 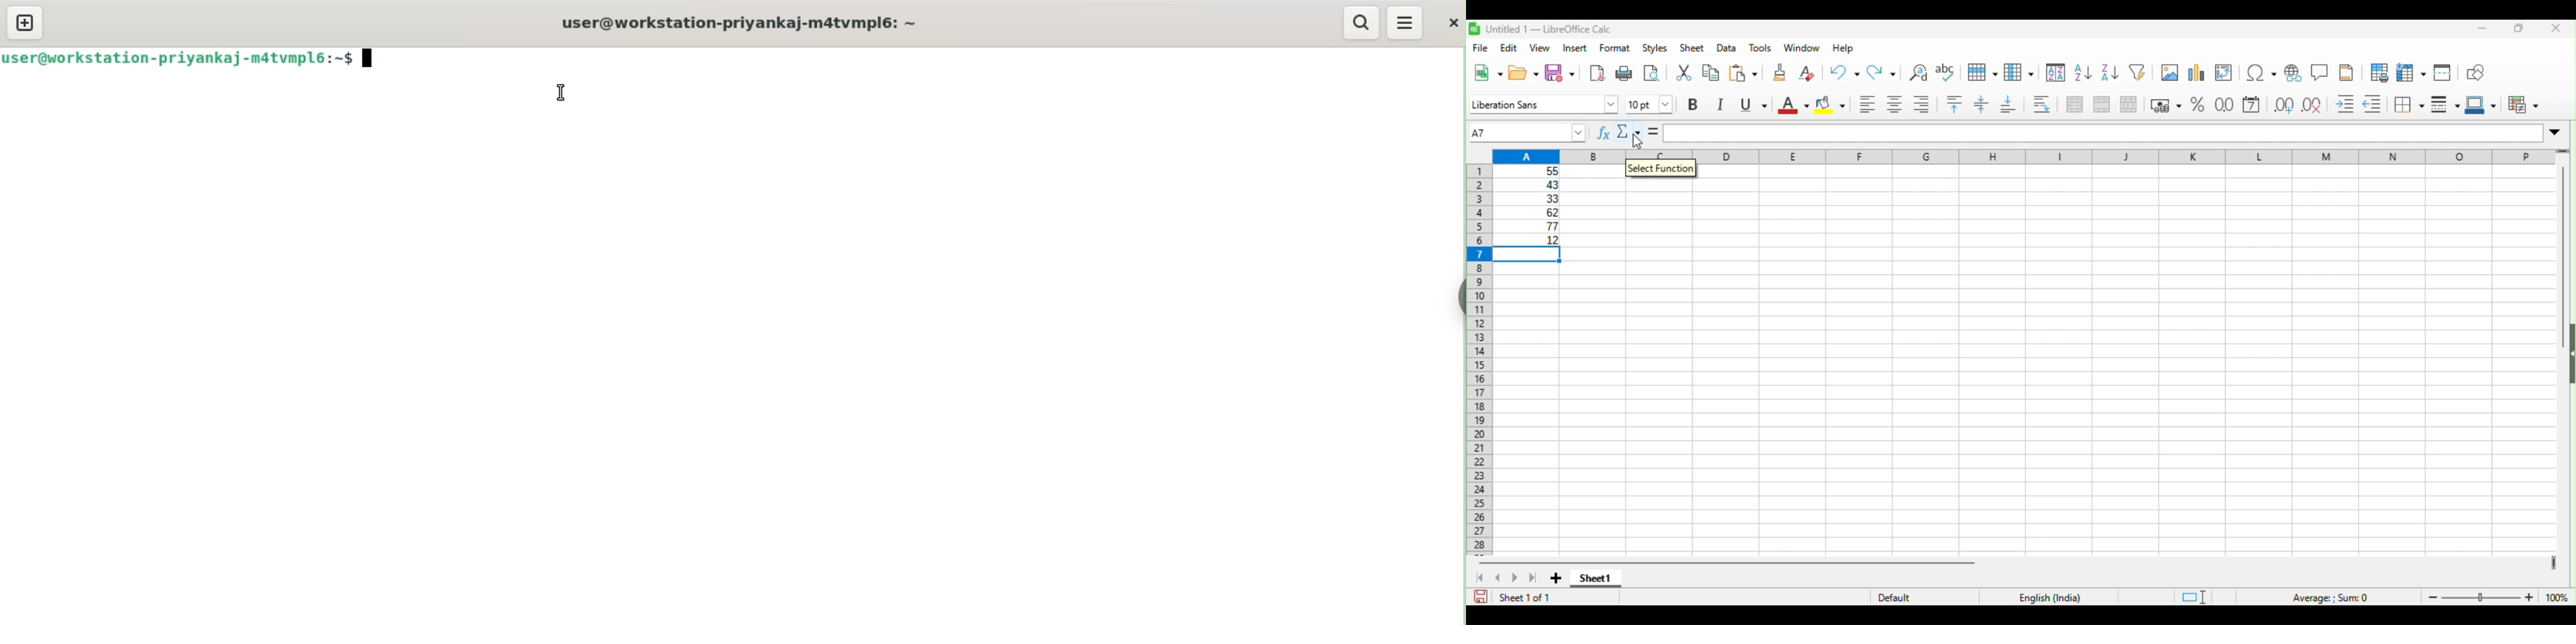 What do you see at coordinates (1518, 133) in the screenshot?
I see `selected cell number` at bounding box center [1518, 133].